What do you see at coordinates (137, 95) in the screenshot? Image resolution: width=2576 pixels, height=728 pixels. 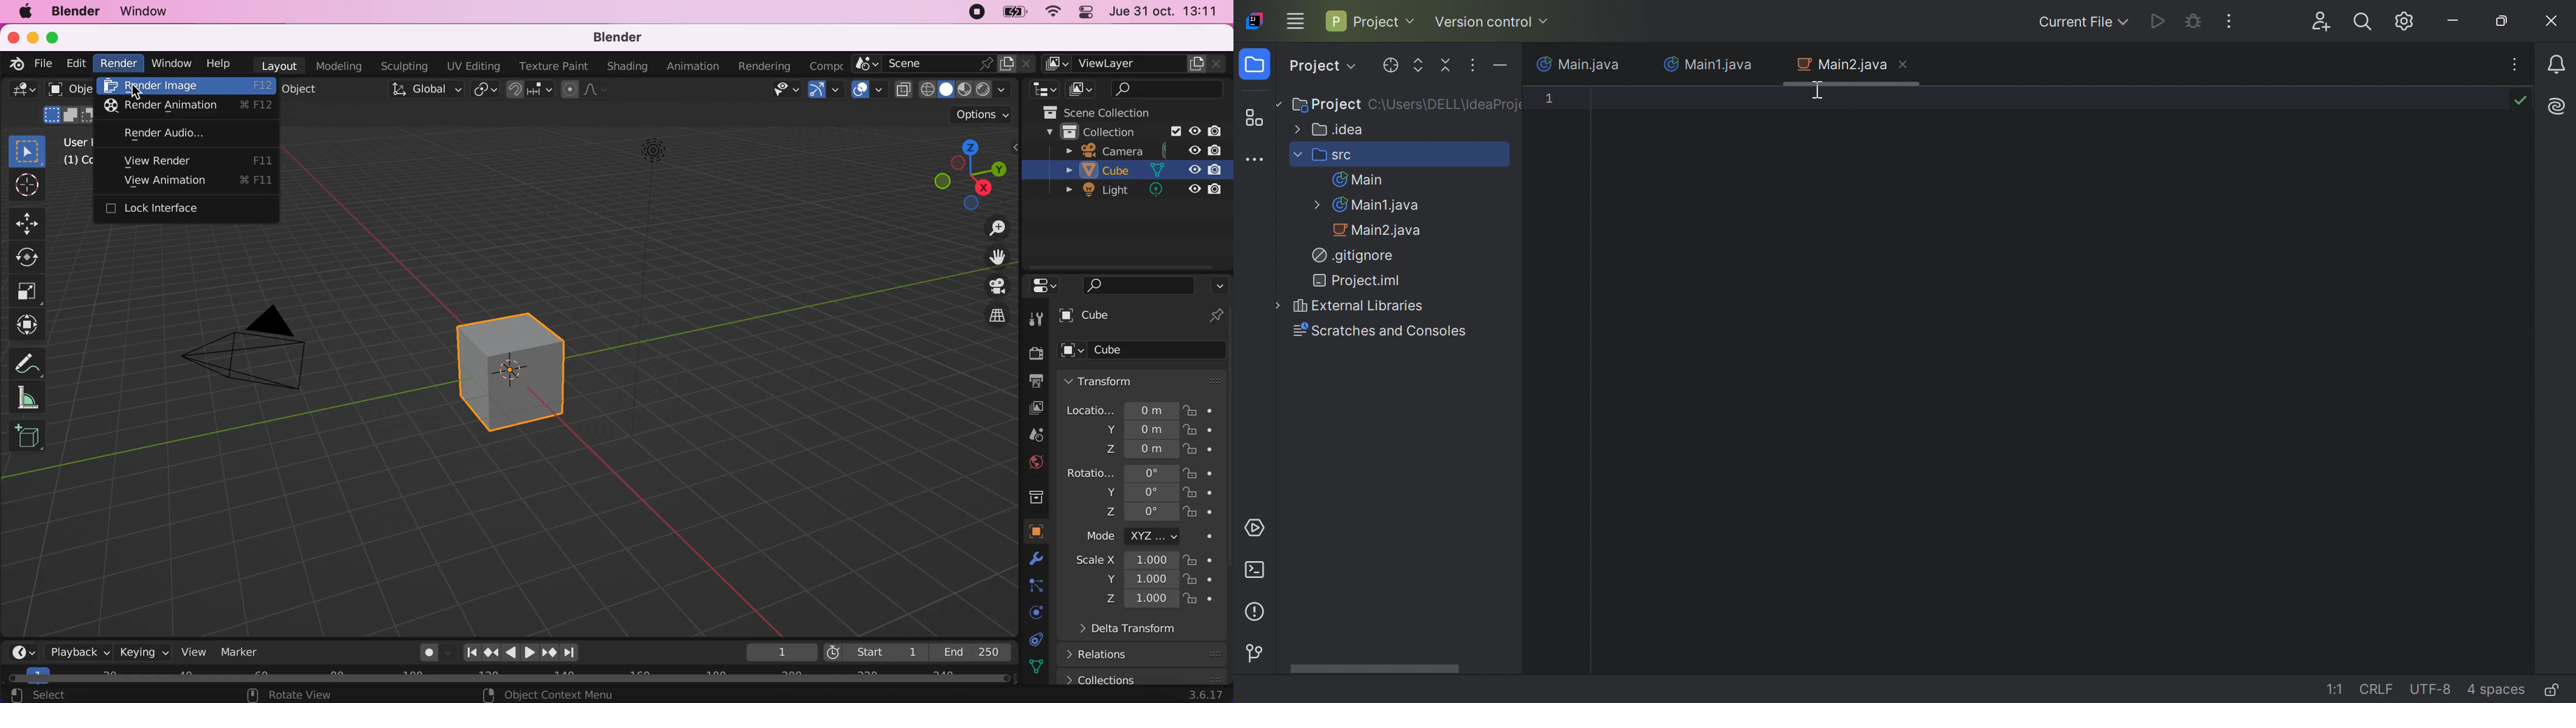 I see `cursor` at bounding box center [137, 95].